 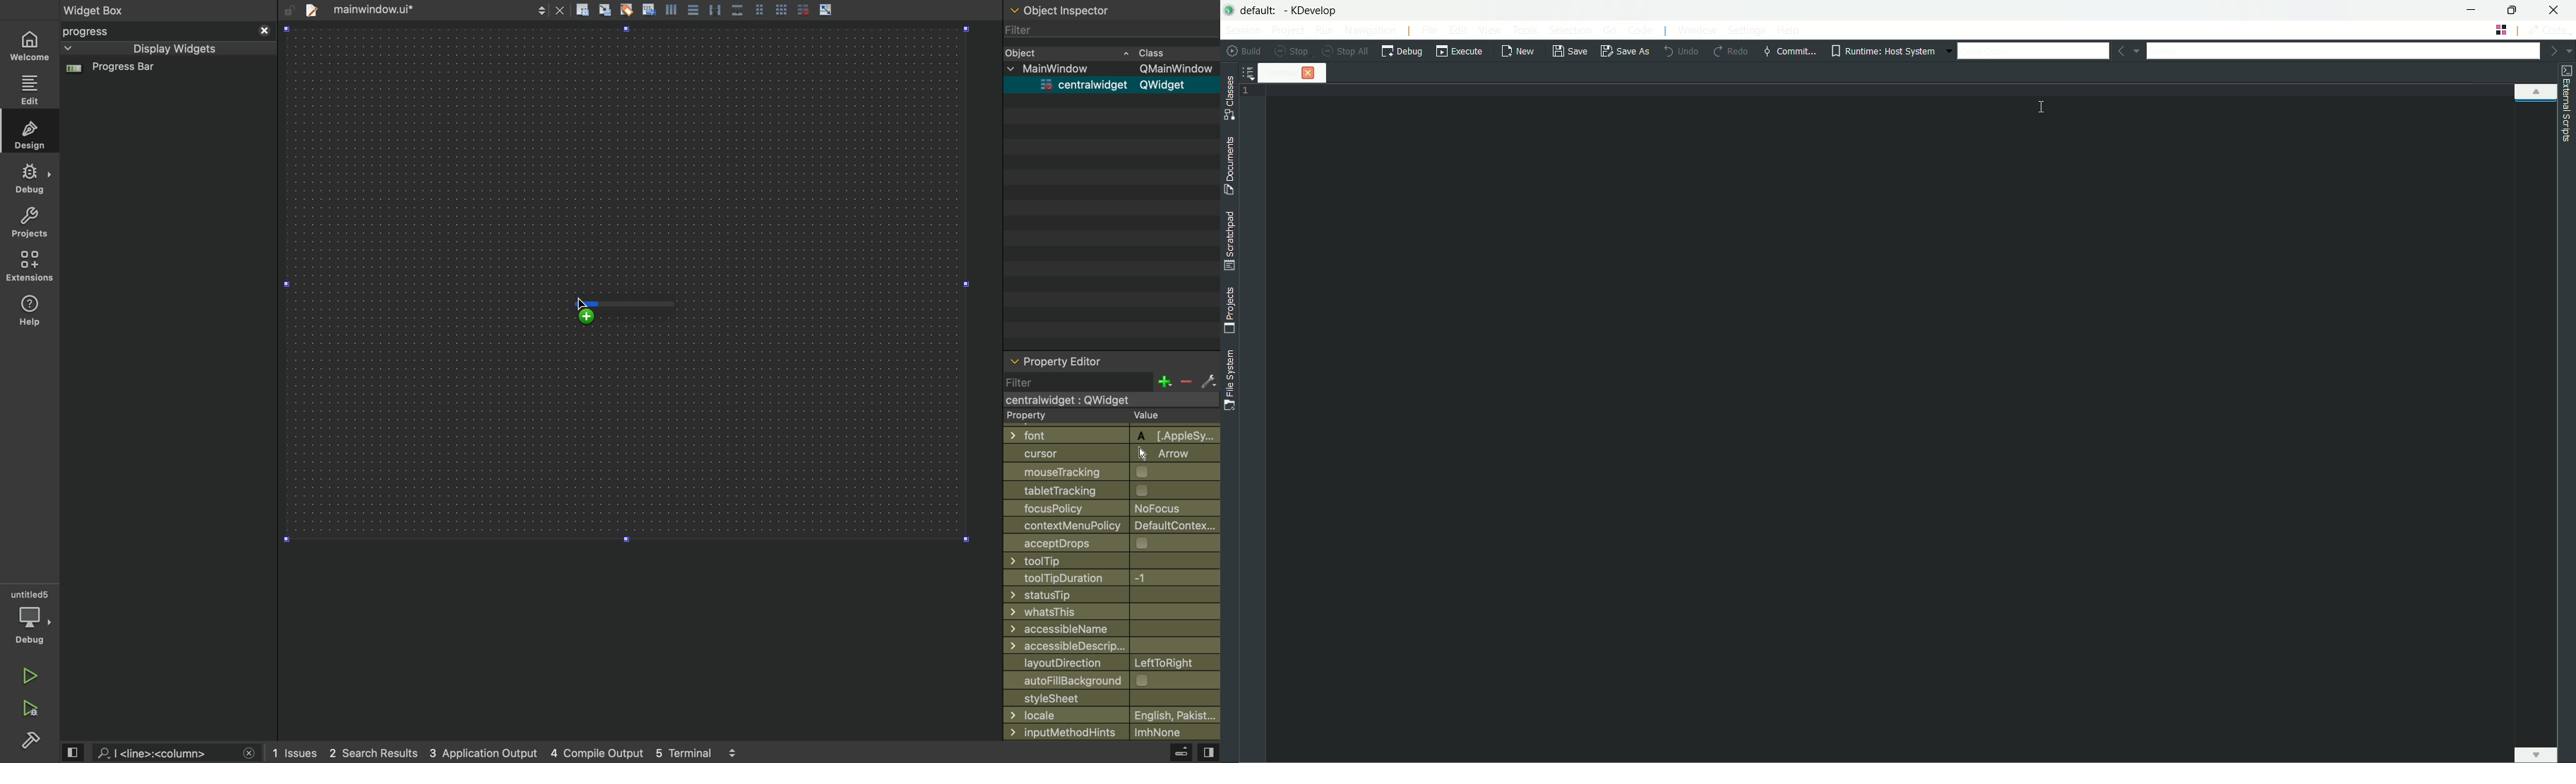 What do you see at coordinates (1112, 363) in the screenshot?
I see `property editor` at bounding box center [1112, 363].